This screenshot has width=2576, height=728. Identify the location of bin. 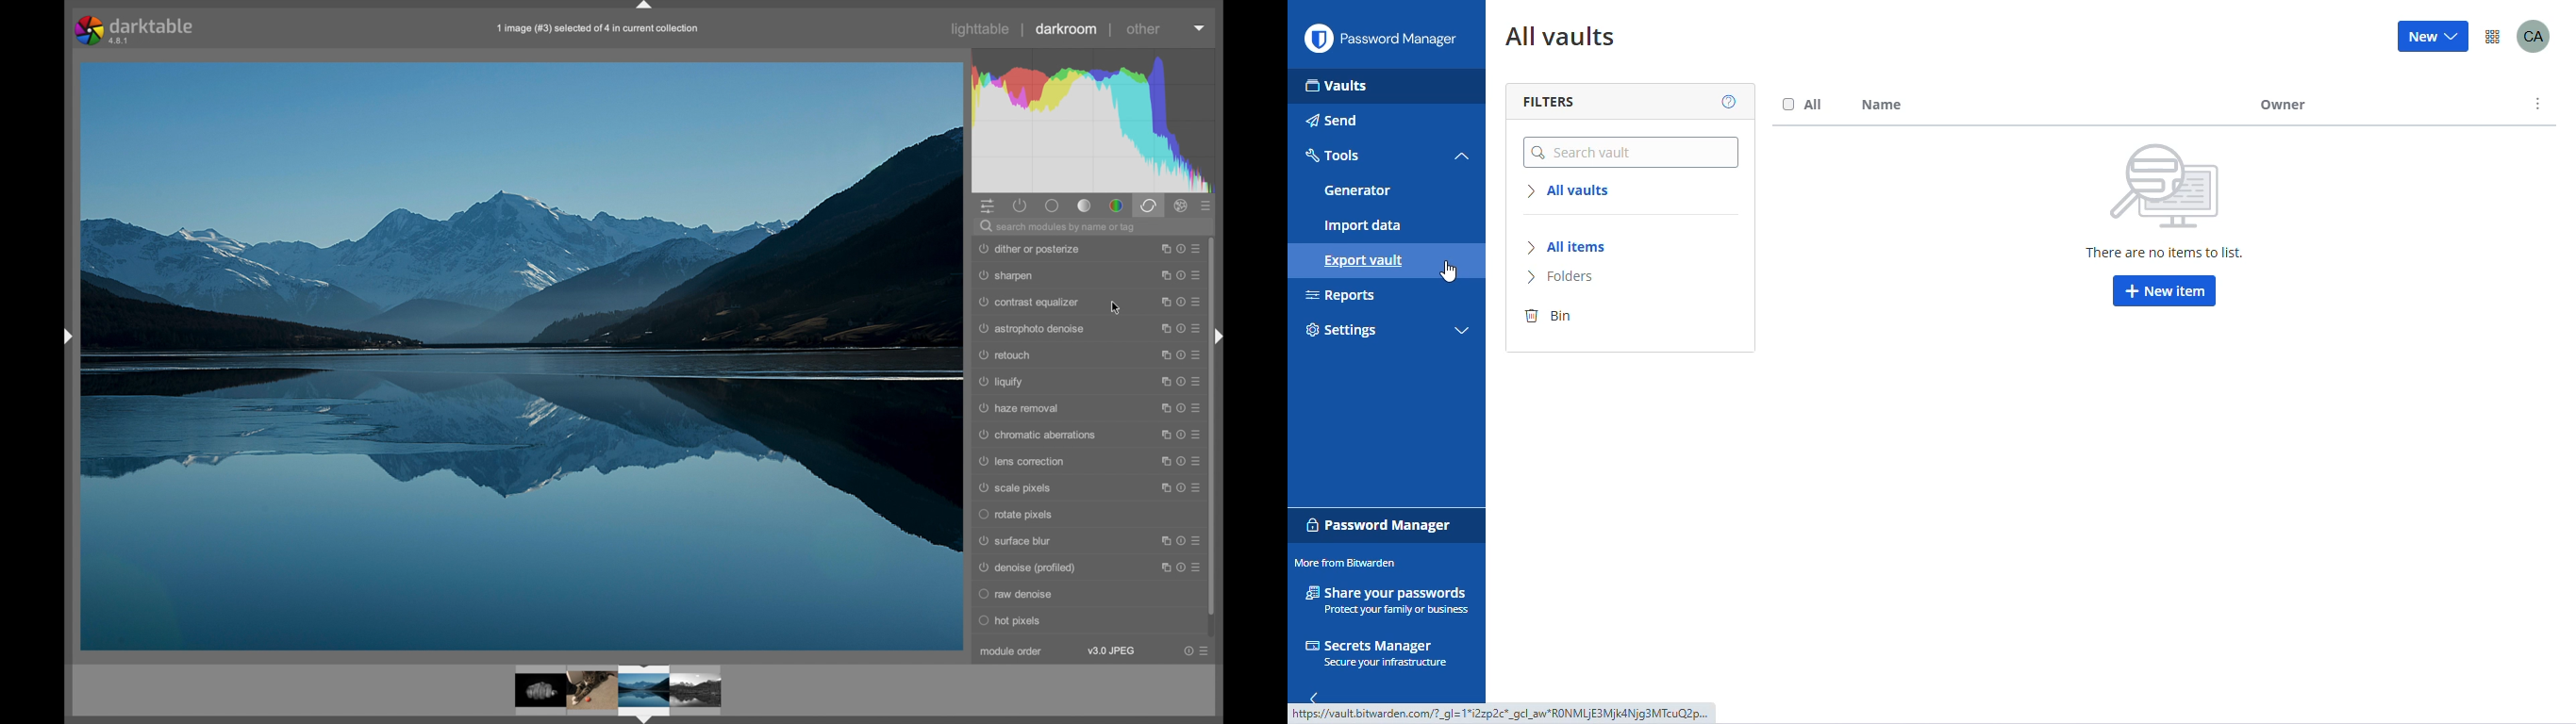
(1549, 318).